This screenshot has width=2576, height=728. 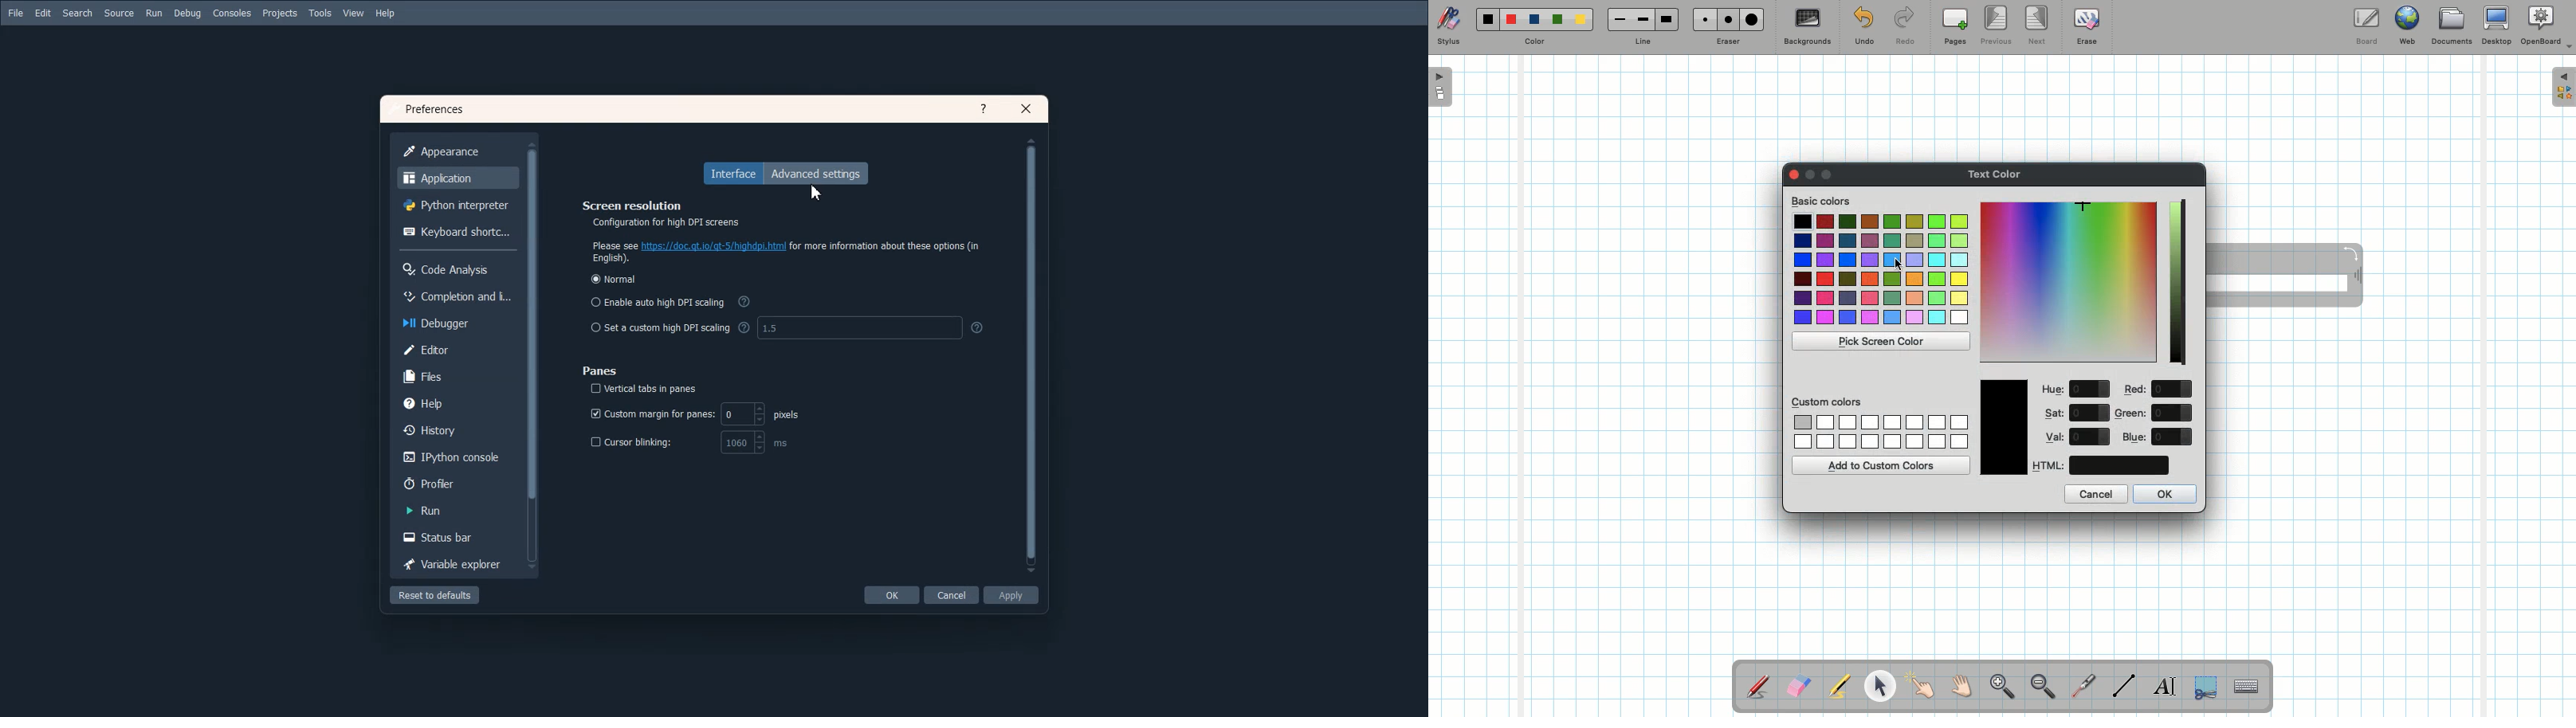 I want to click on Text, so click(x=433, y=109).